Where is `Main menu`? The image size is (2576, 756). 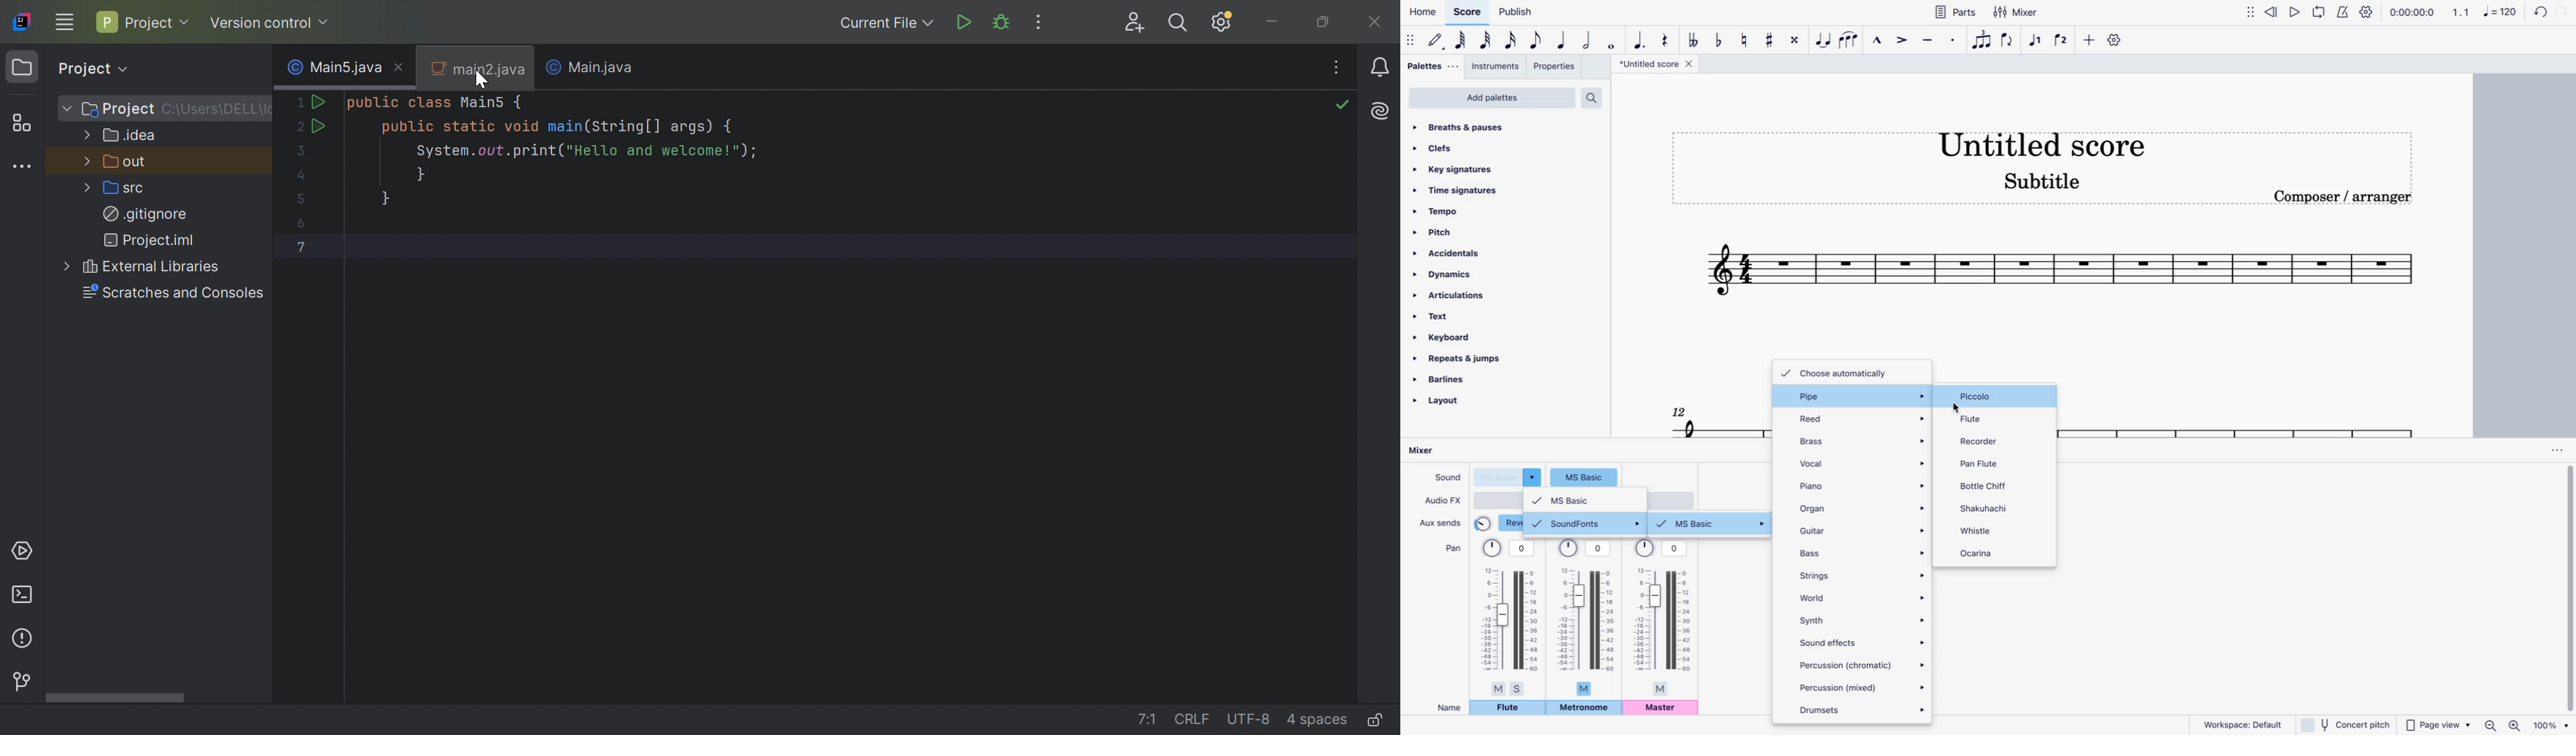
Main menu is located at coordinates (62, 23).